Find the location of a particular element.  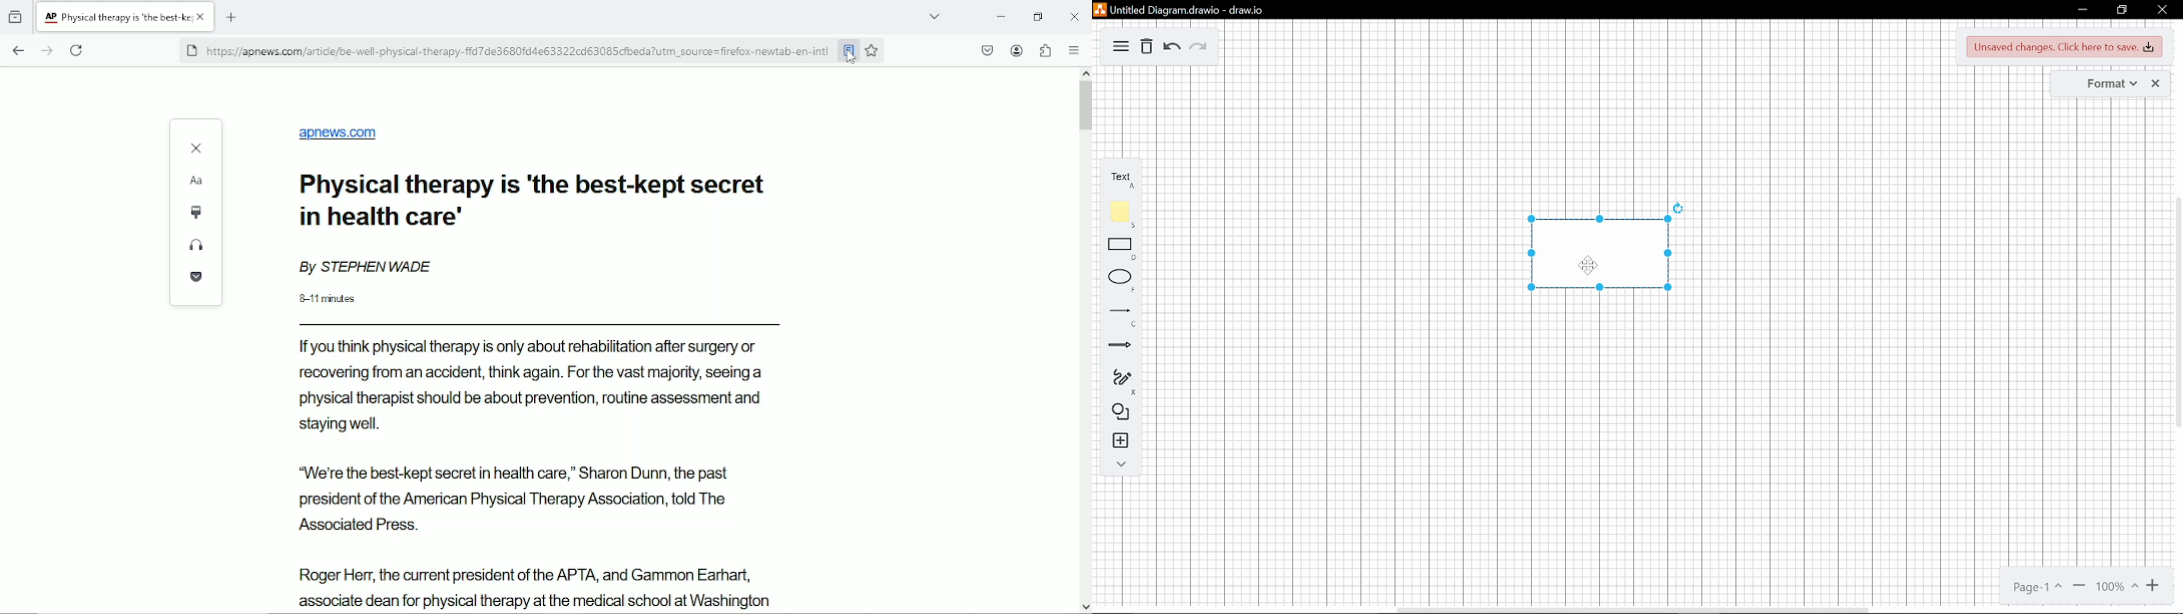

reload this page is located at coordinates (78, 50).